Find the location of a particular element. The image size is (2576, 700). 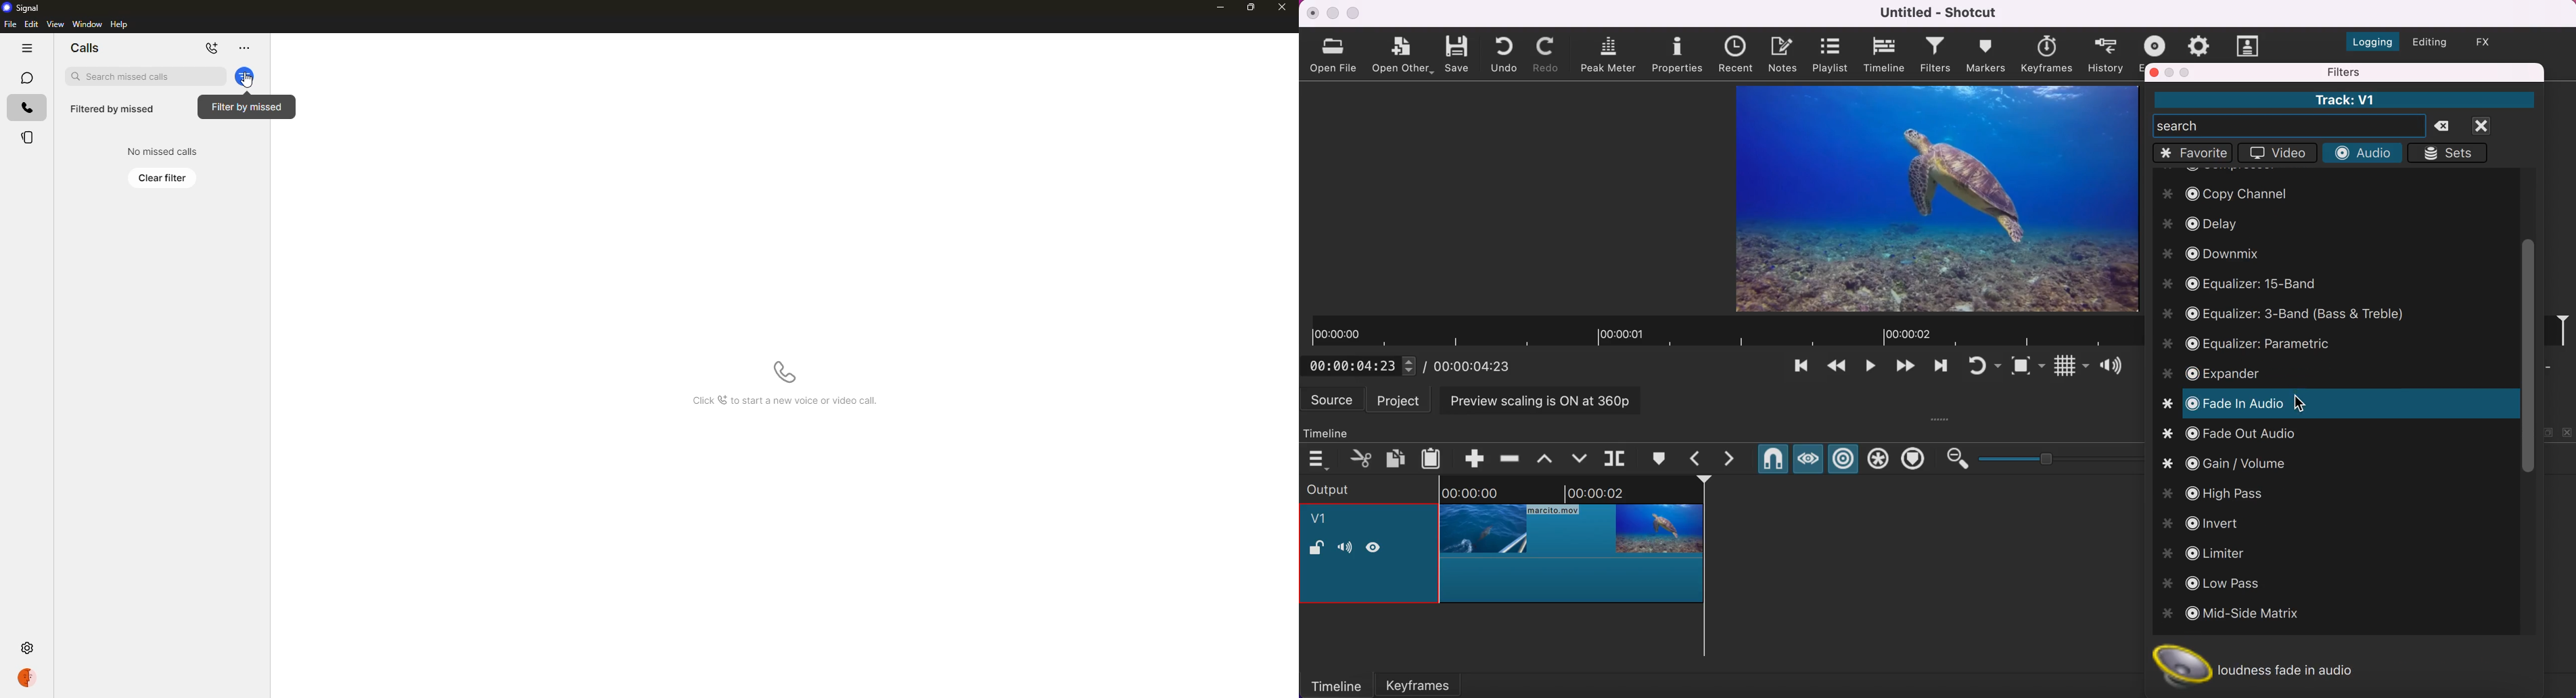

video is located at coordinates (2275, 155).